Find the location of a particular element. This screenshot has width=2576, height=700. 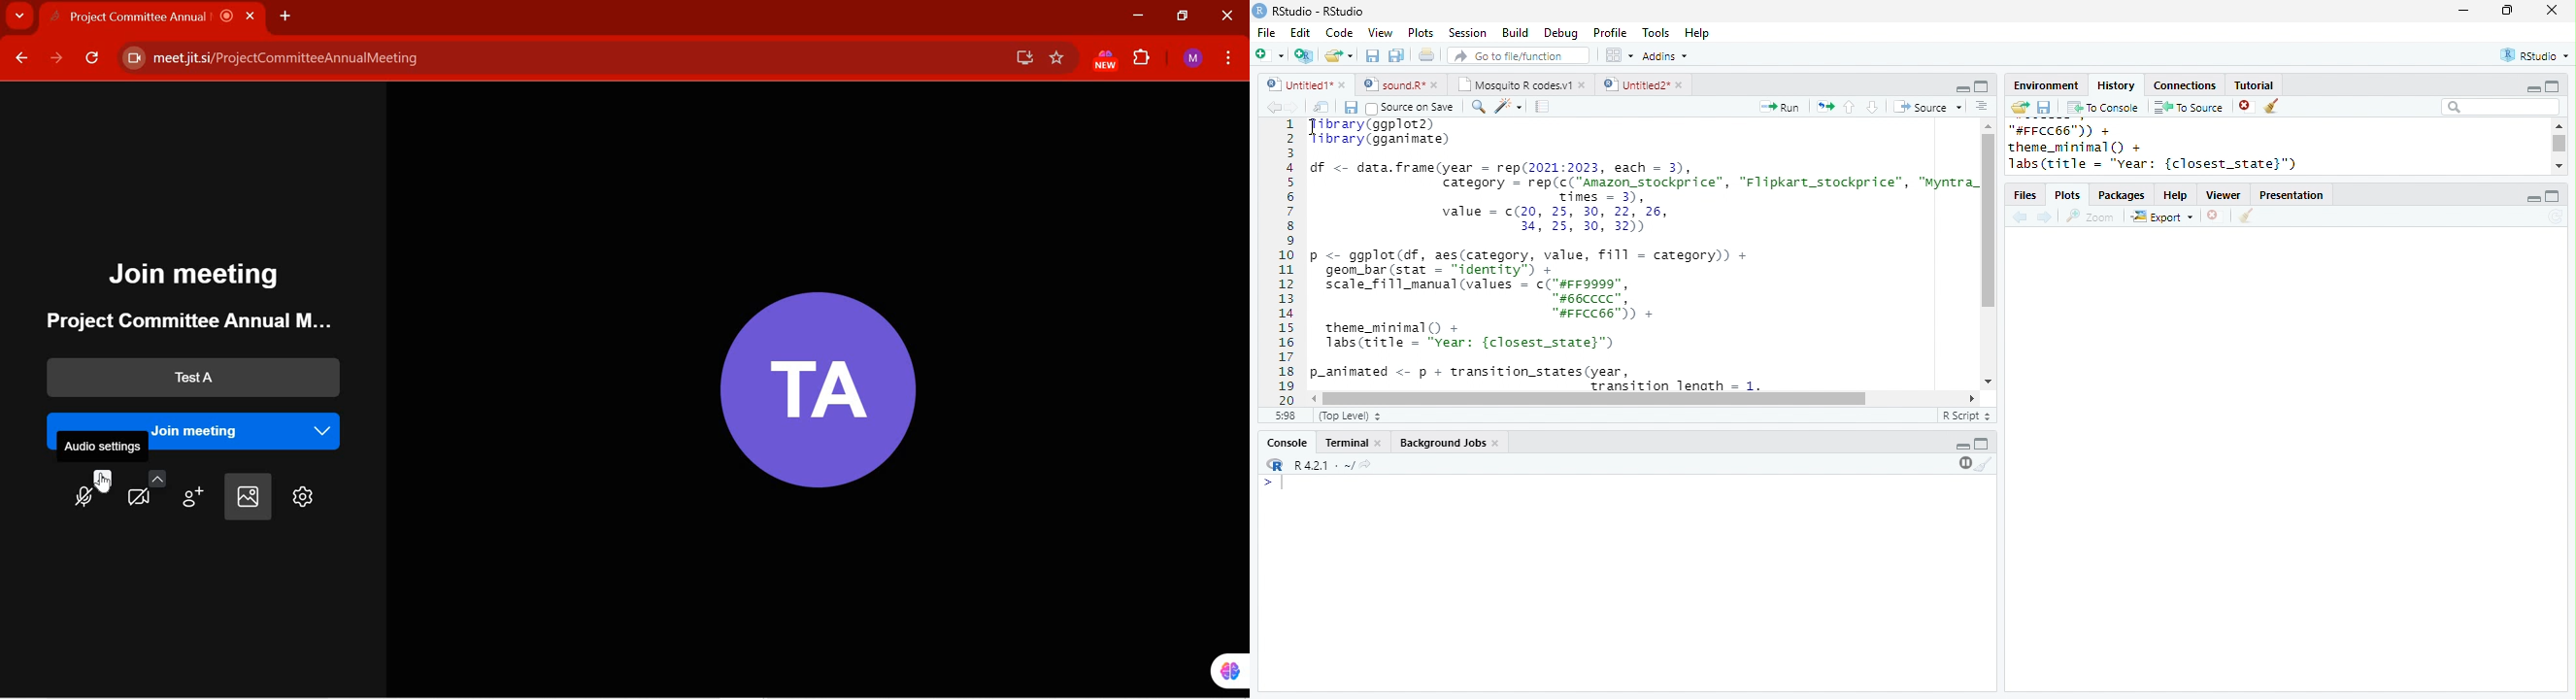

minimize is located at coordinates (2462, 11).